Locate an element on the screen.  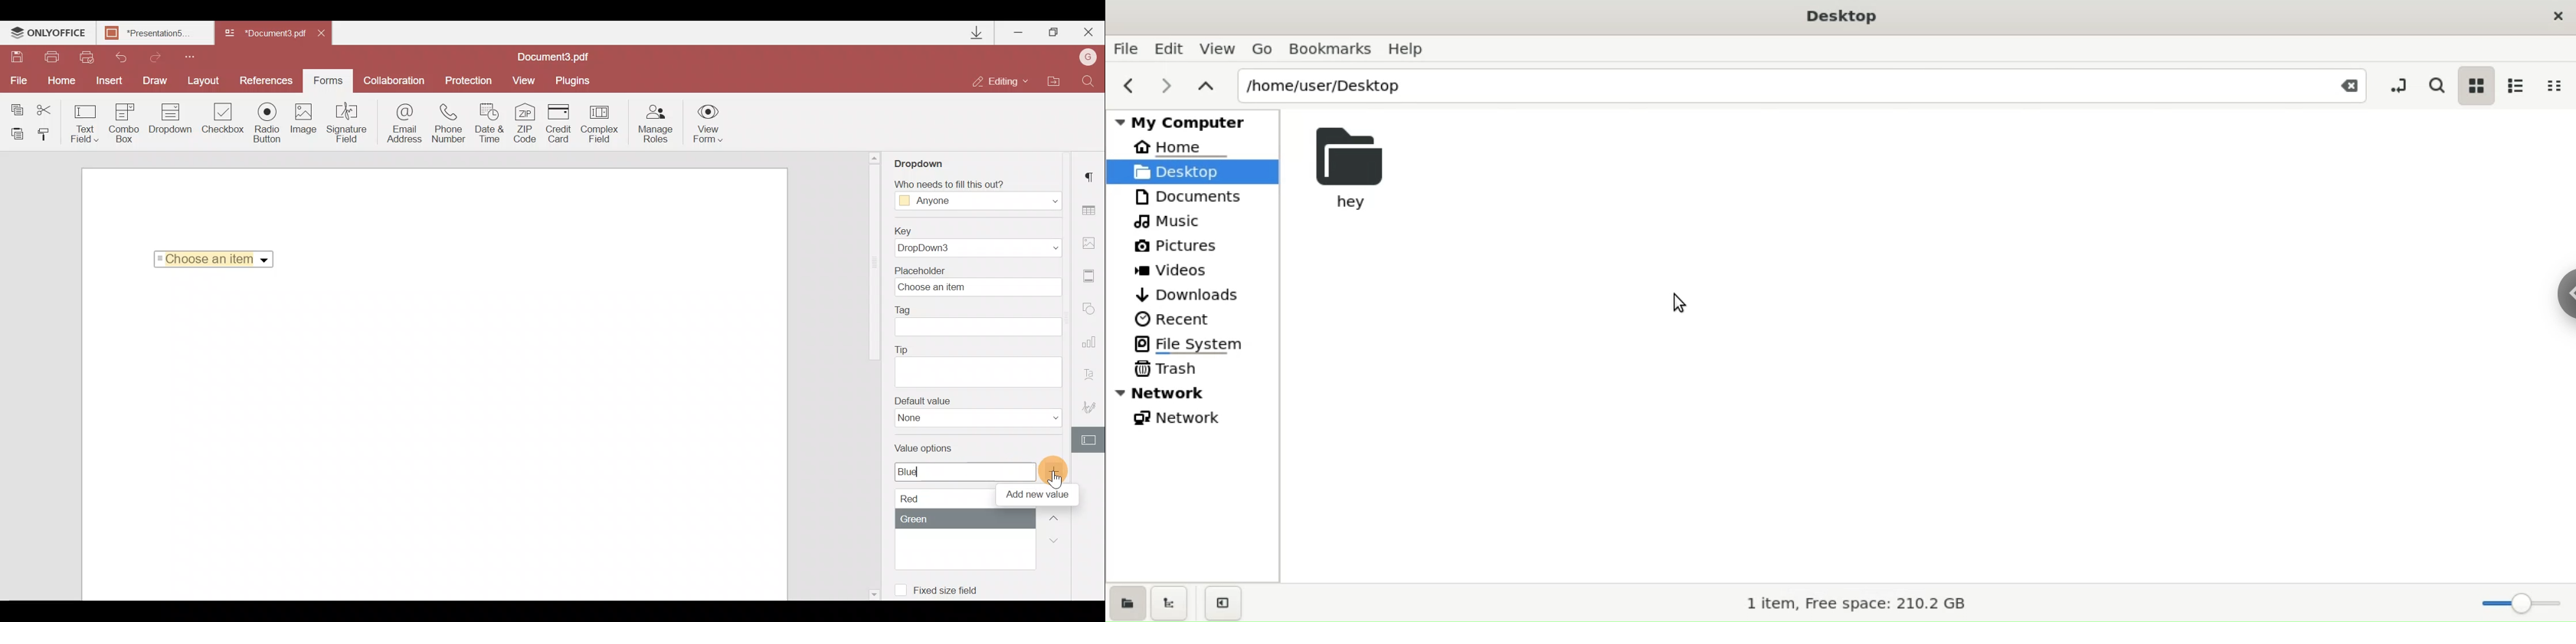
View form is located at coordinates (707, 123).